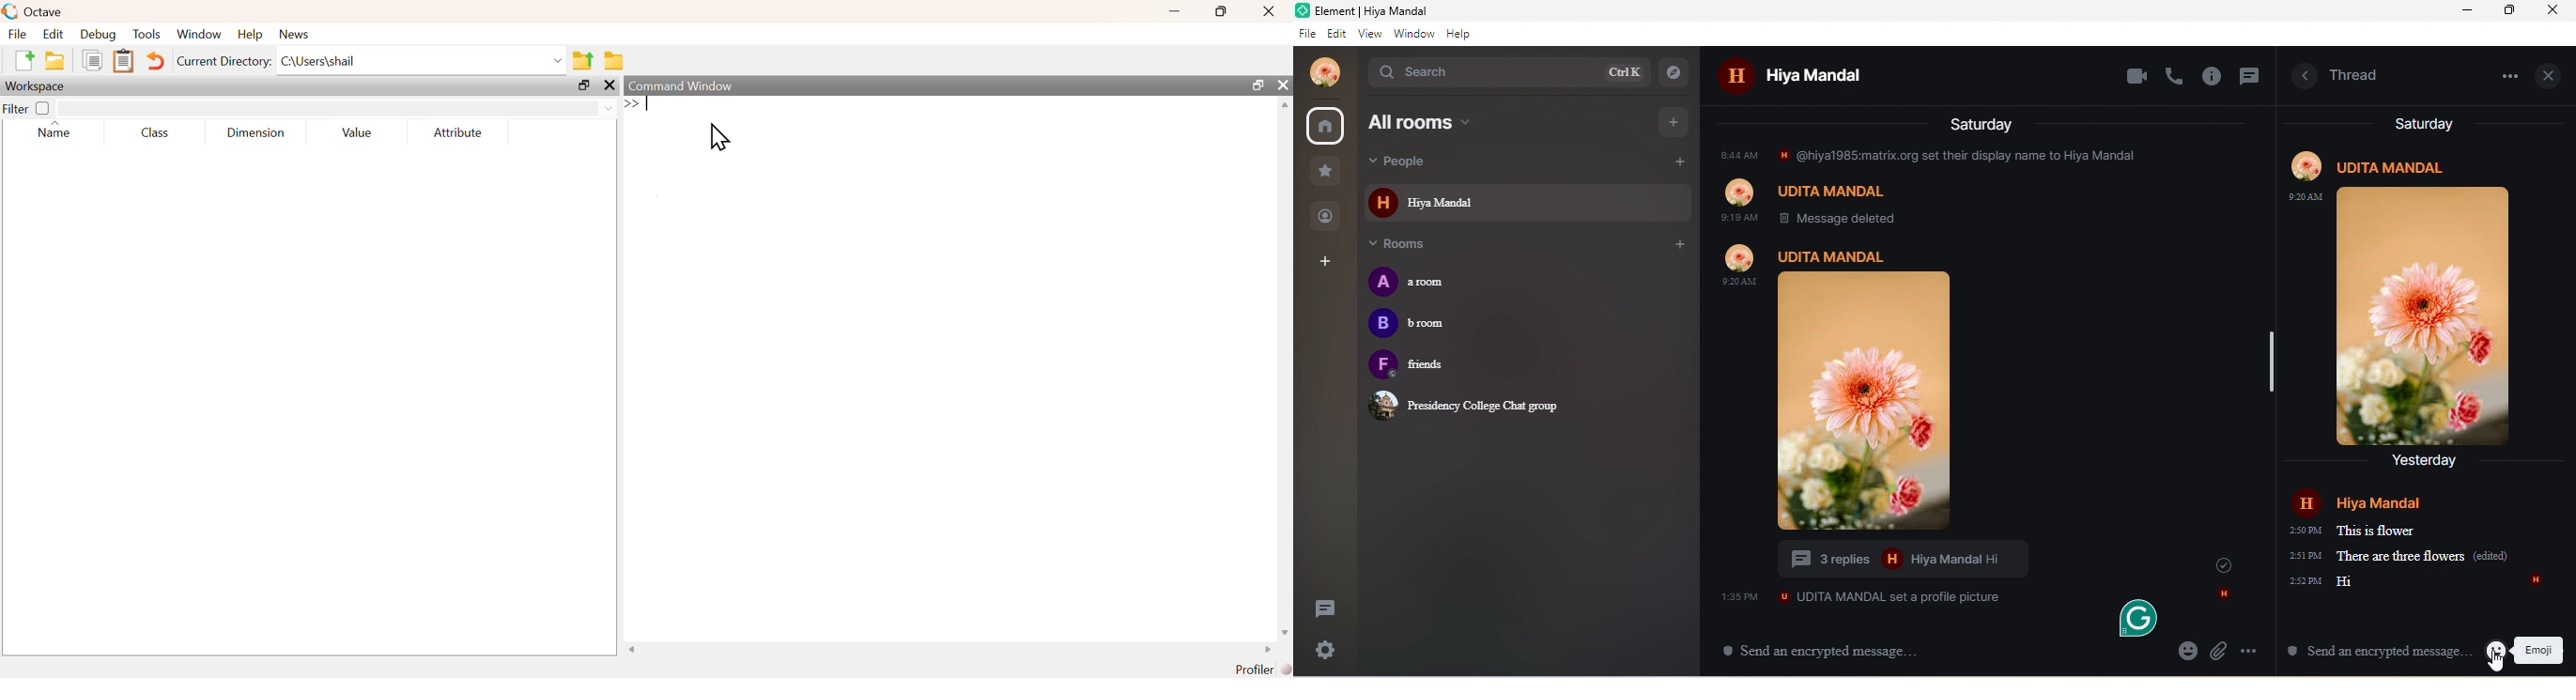 The image size is (2576, 700). I want to click on account, so click(1324, 72).